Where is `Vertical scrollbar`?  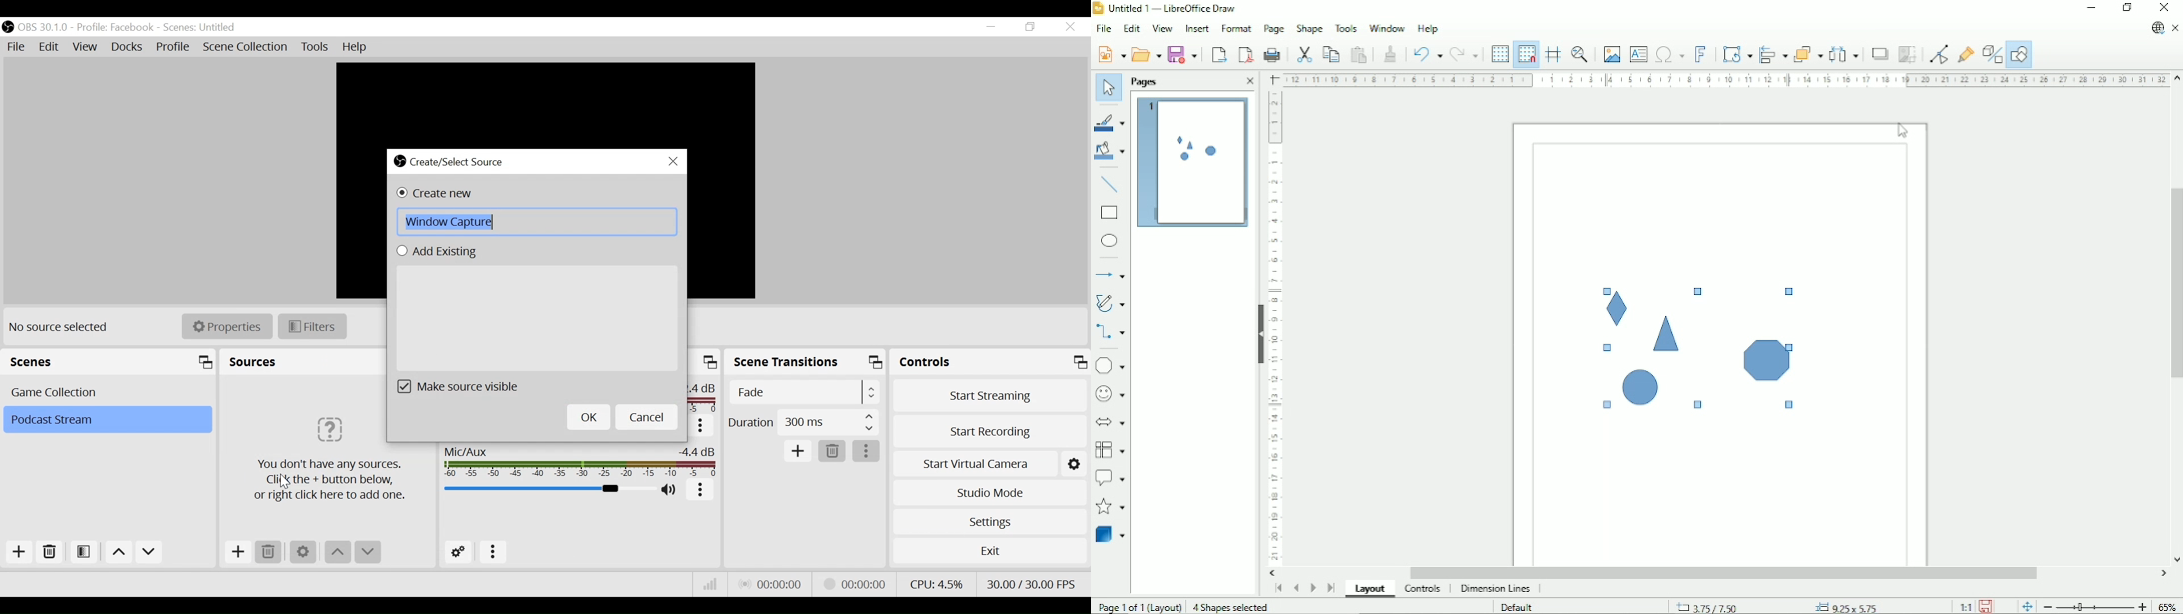
Vertical scrollbar is located at coordinates (2175, 286).